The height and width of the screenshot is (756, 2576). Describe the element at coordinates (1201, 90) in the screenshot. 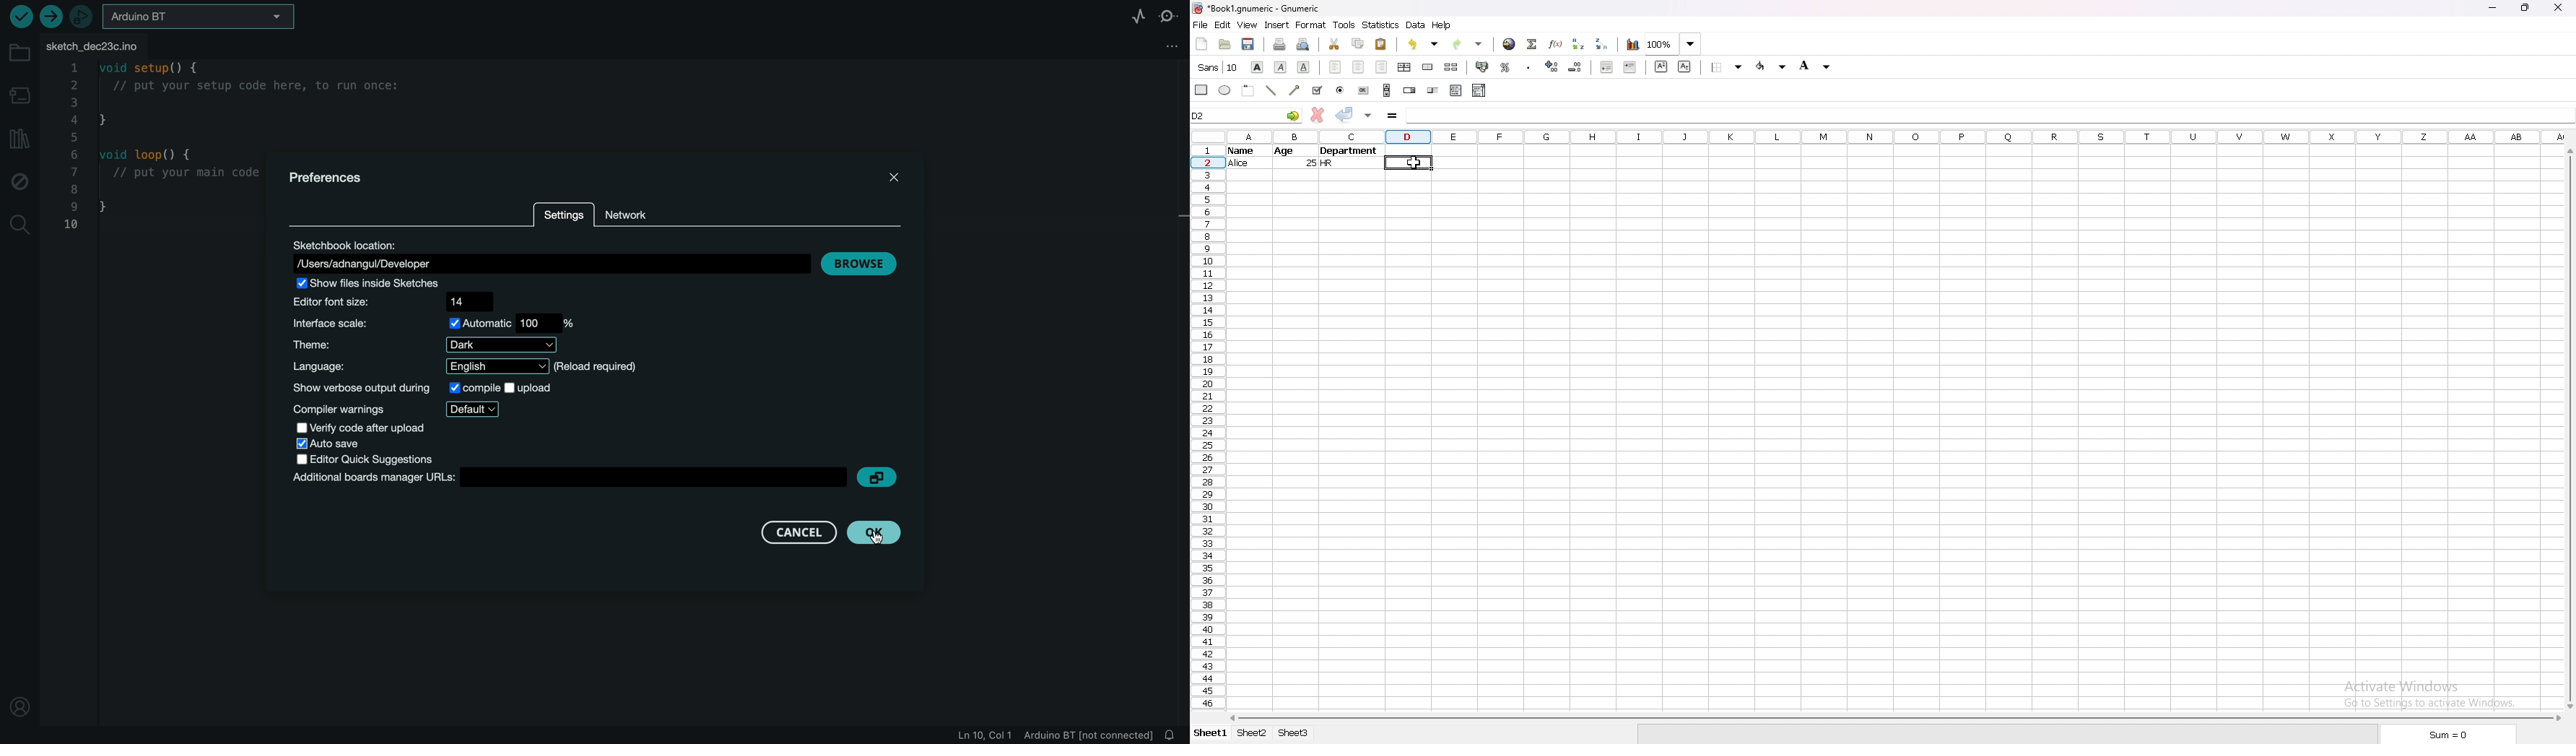

I see `rectangle` at that location.